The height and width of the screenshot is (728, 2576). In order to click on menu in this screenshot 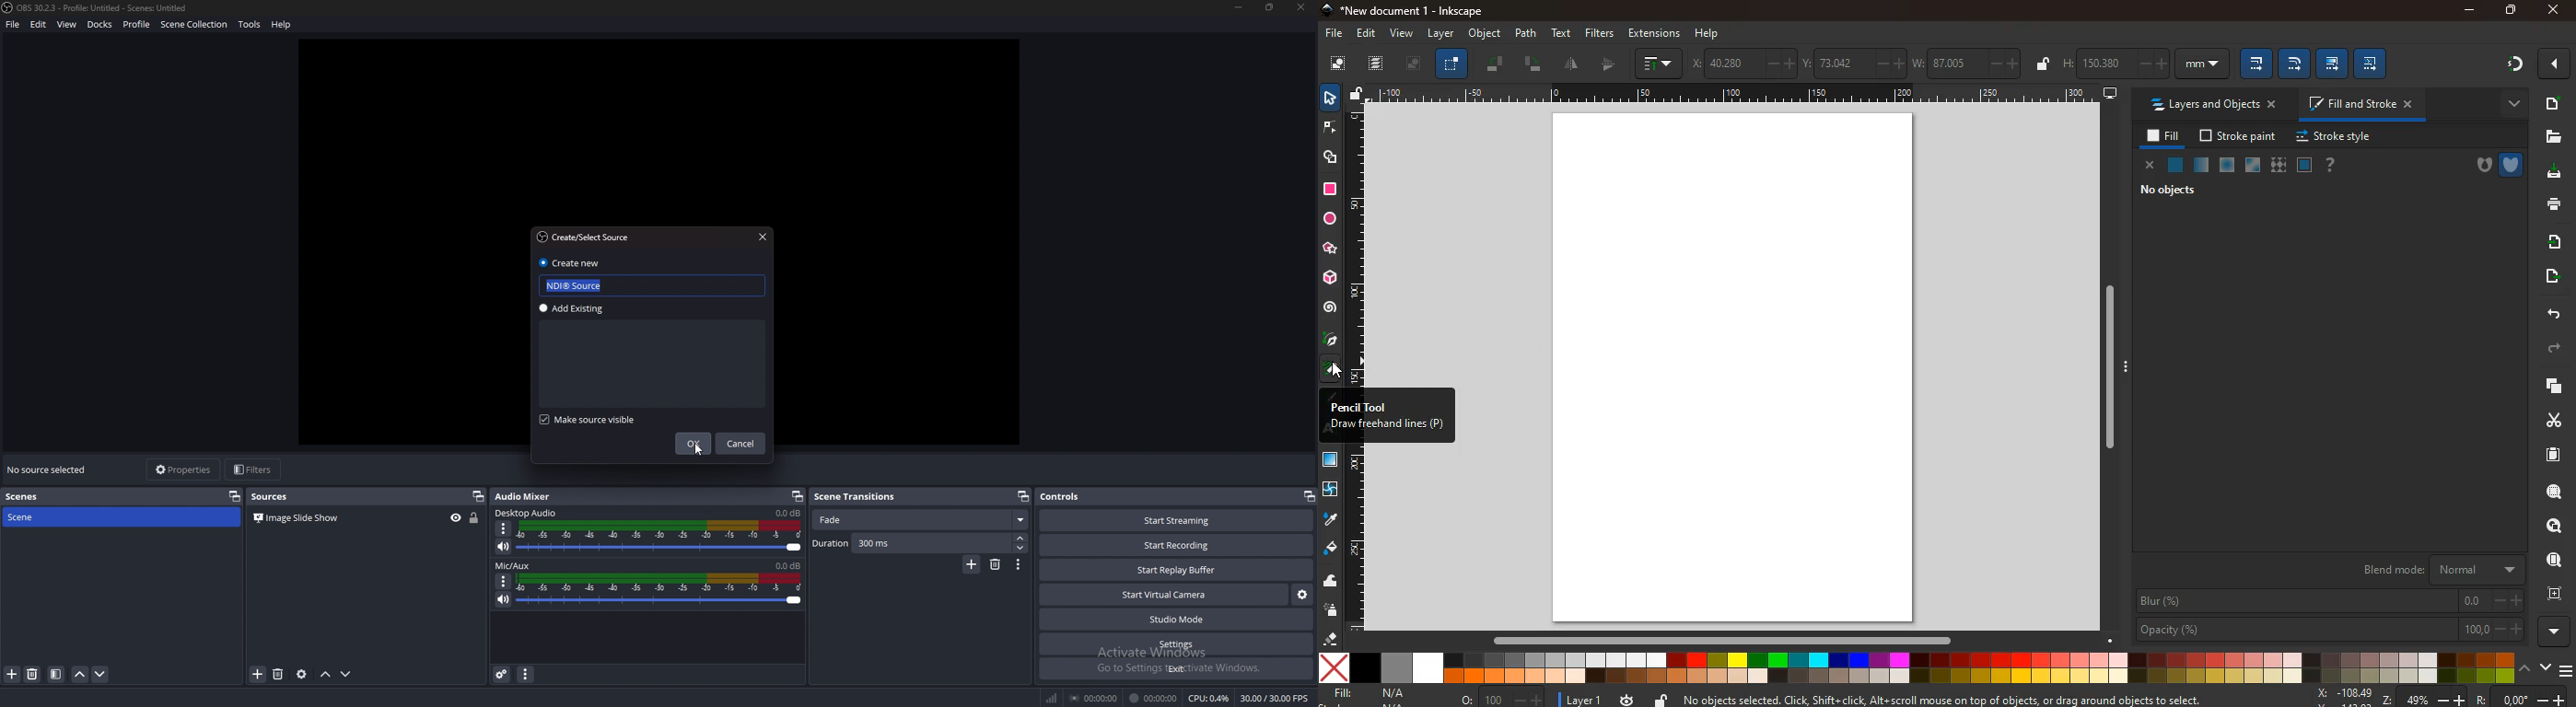, I will do `click(2568, 668)`.